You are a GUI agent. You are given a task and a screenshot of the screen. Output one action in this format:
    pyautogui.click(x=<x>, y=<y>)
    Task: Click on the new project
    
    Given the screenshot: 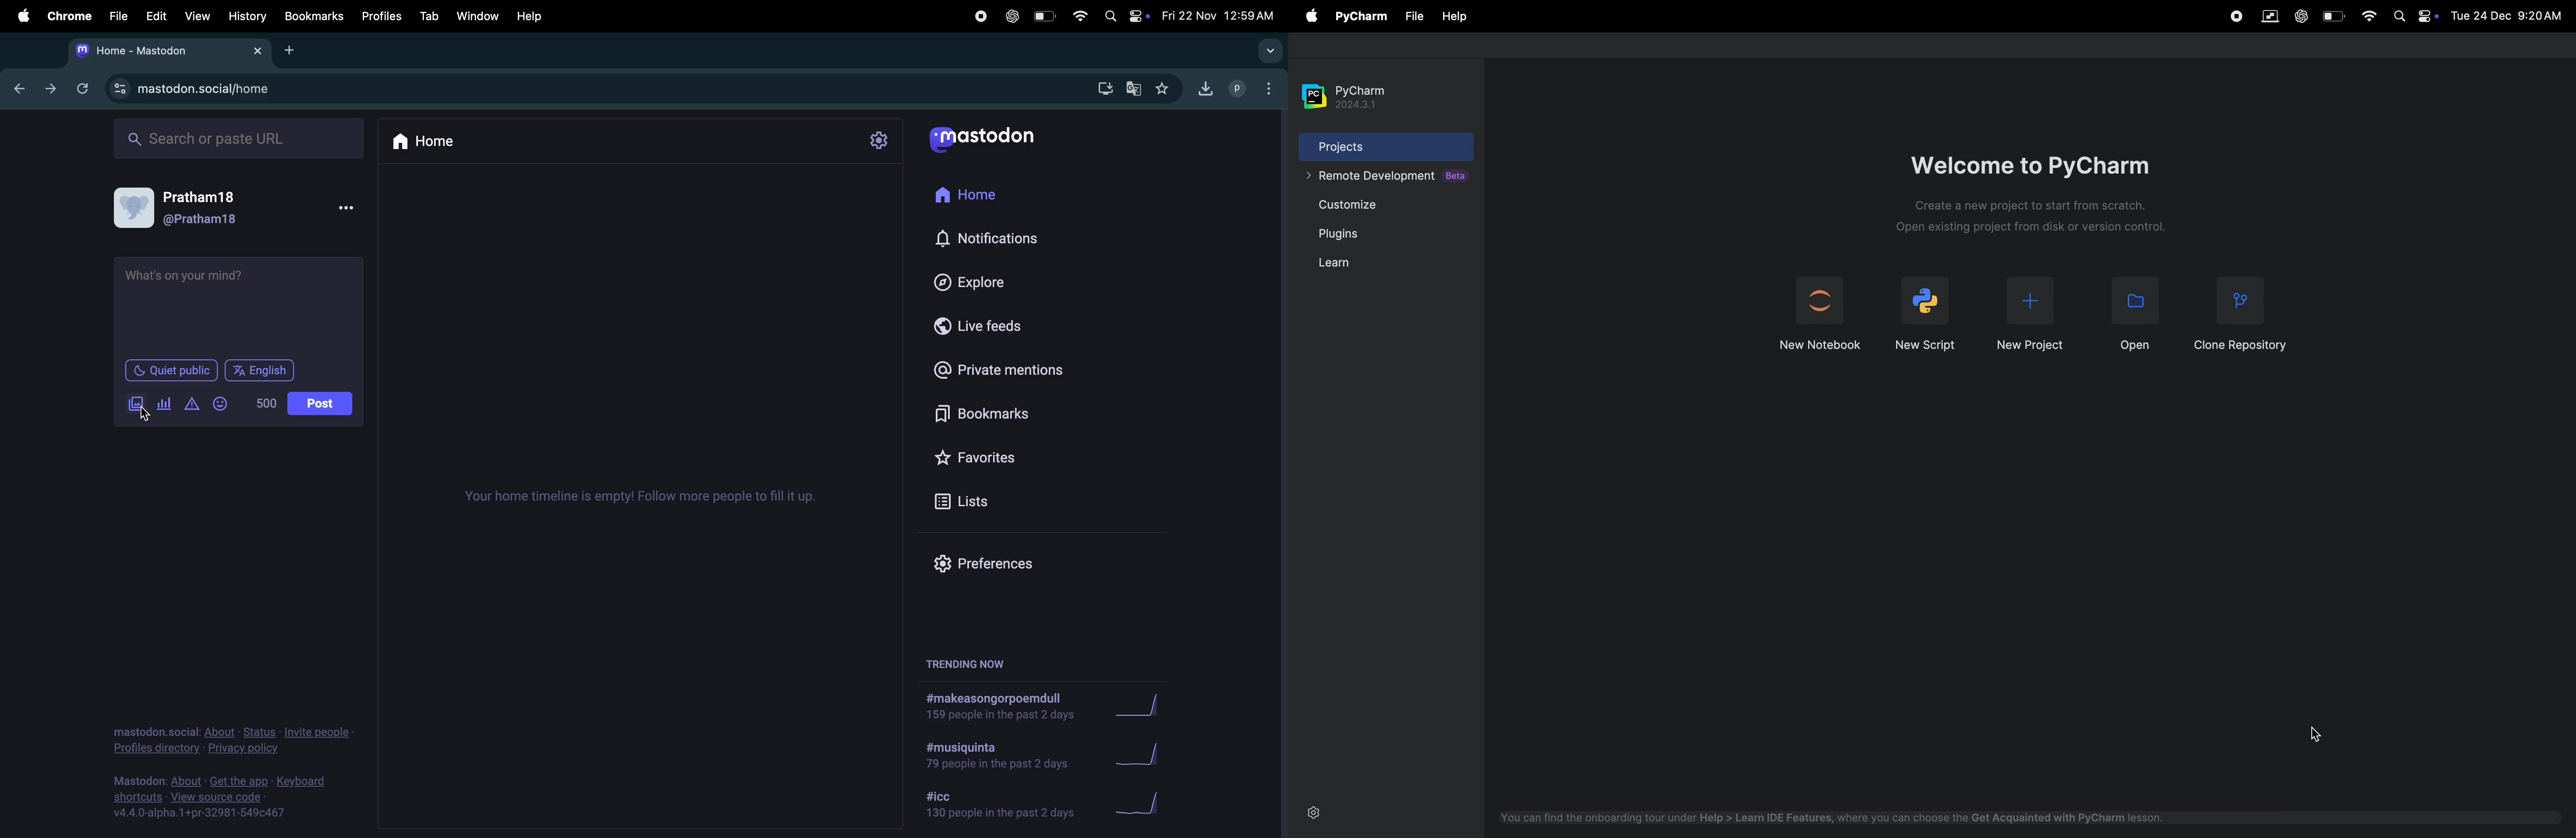 What is the action you would take?
    pyautogui.click(x=2032, y=319)
    